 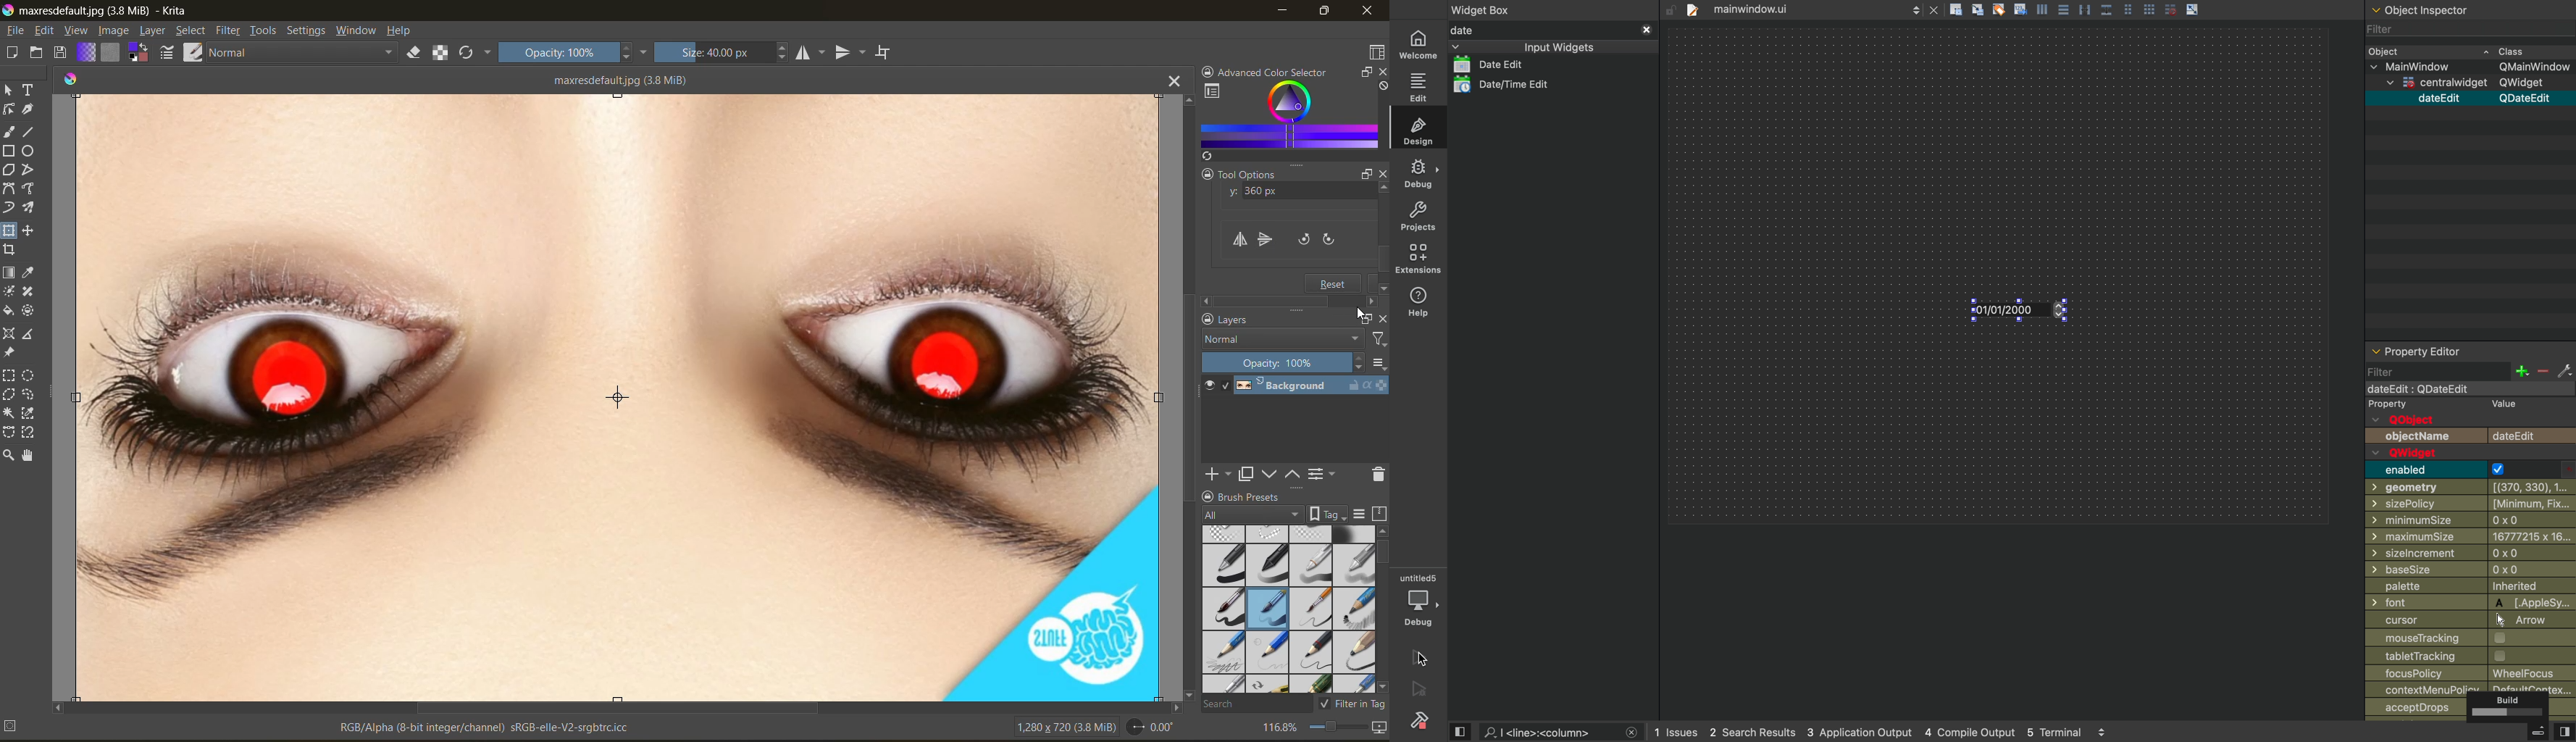 I want to click on rotate, so click(x=1152, y=728).